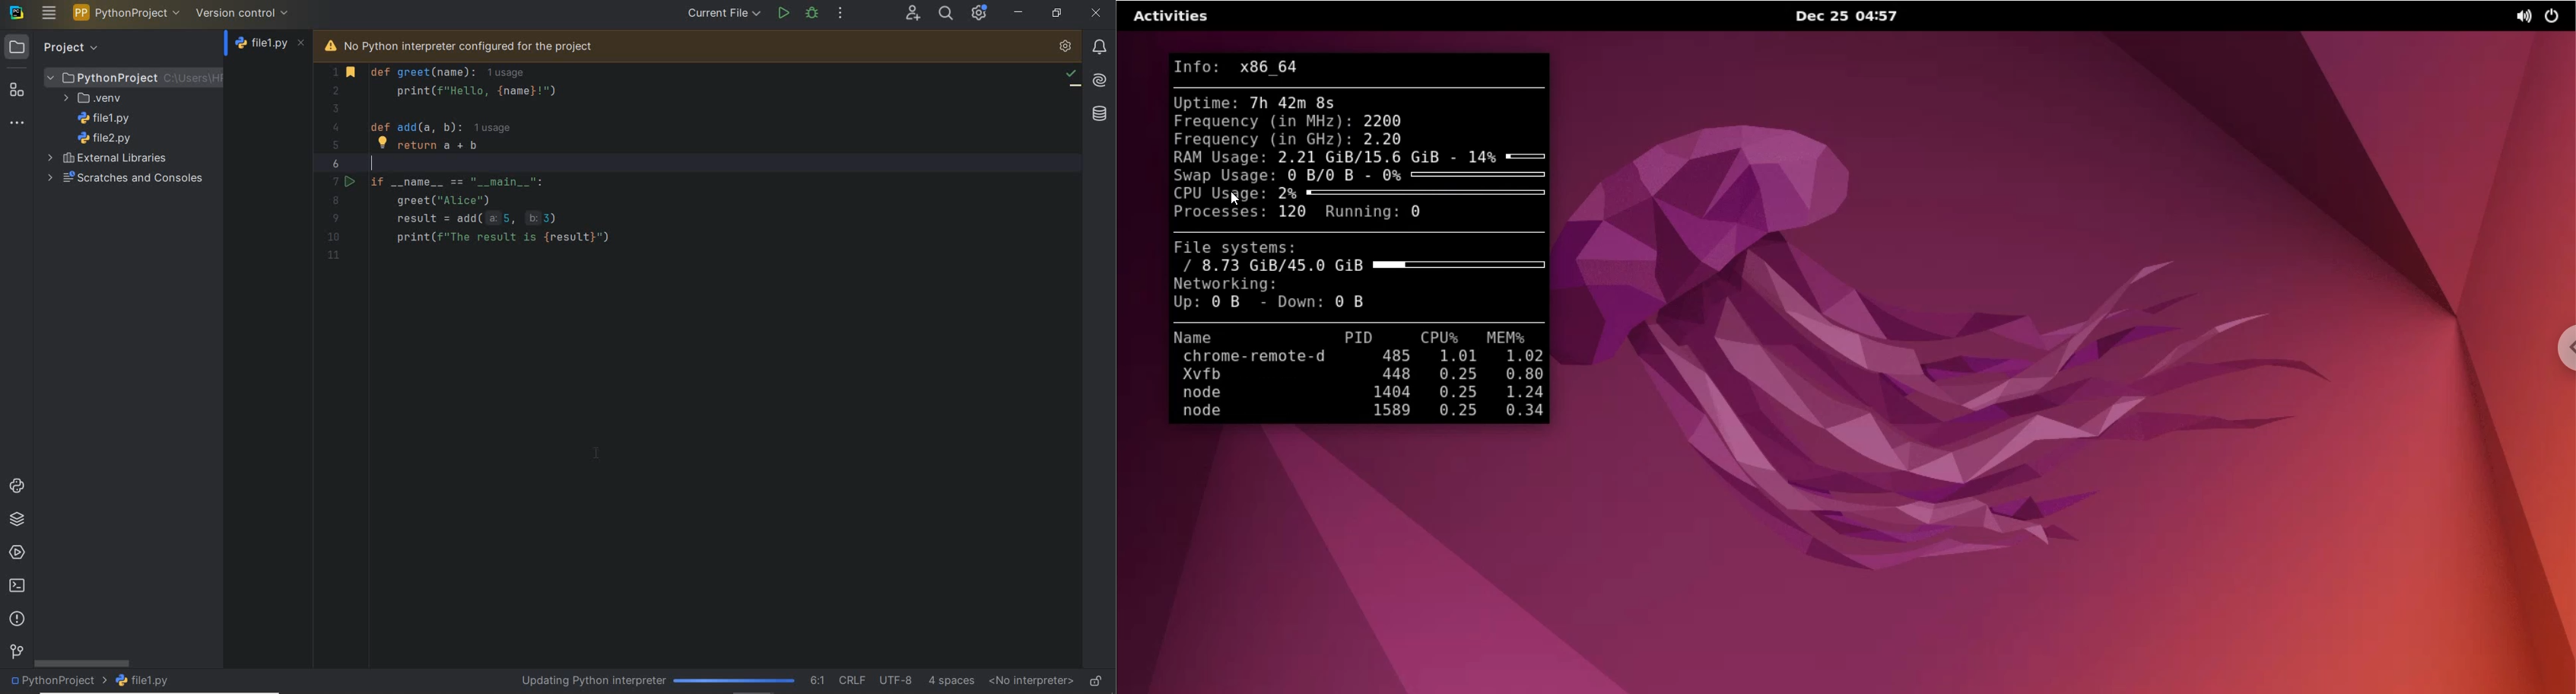  I want to click on code with me, so click(913, 14).